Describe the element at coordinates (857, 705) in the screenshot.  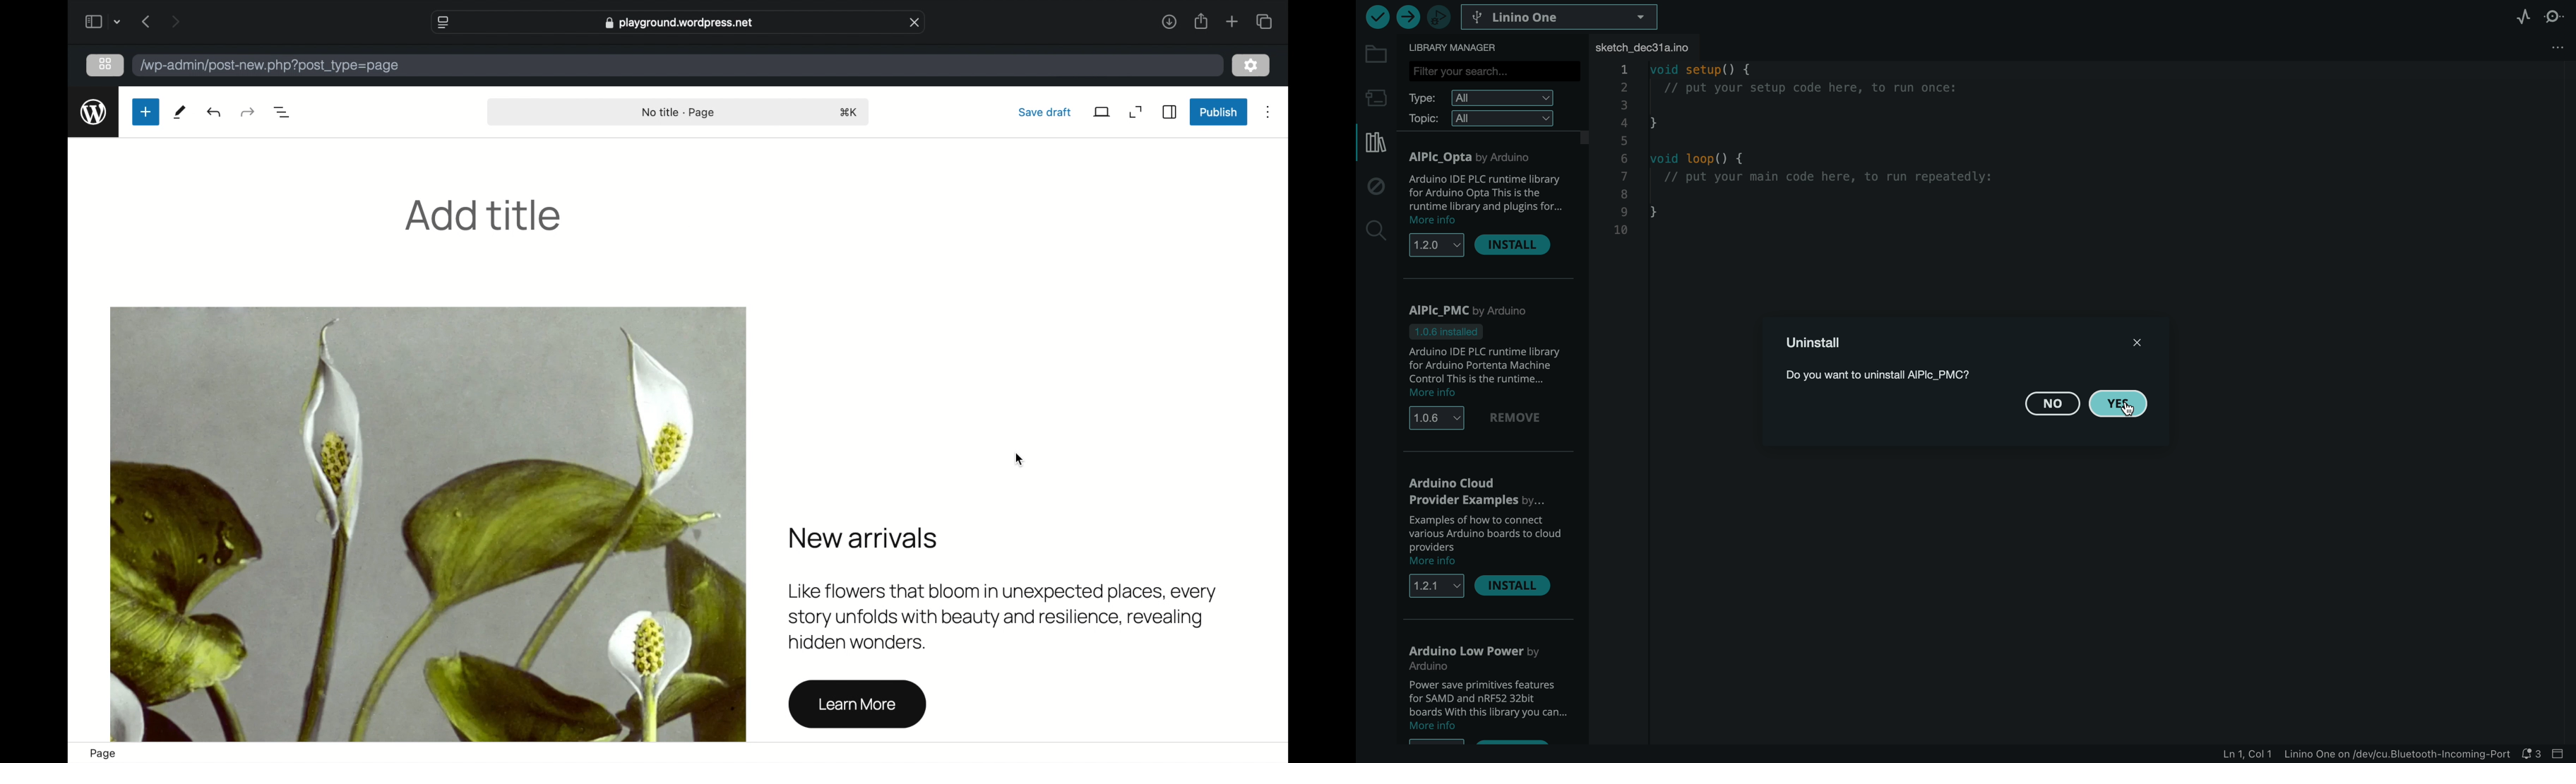
I see `learn more` at that location.